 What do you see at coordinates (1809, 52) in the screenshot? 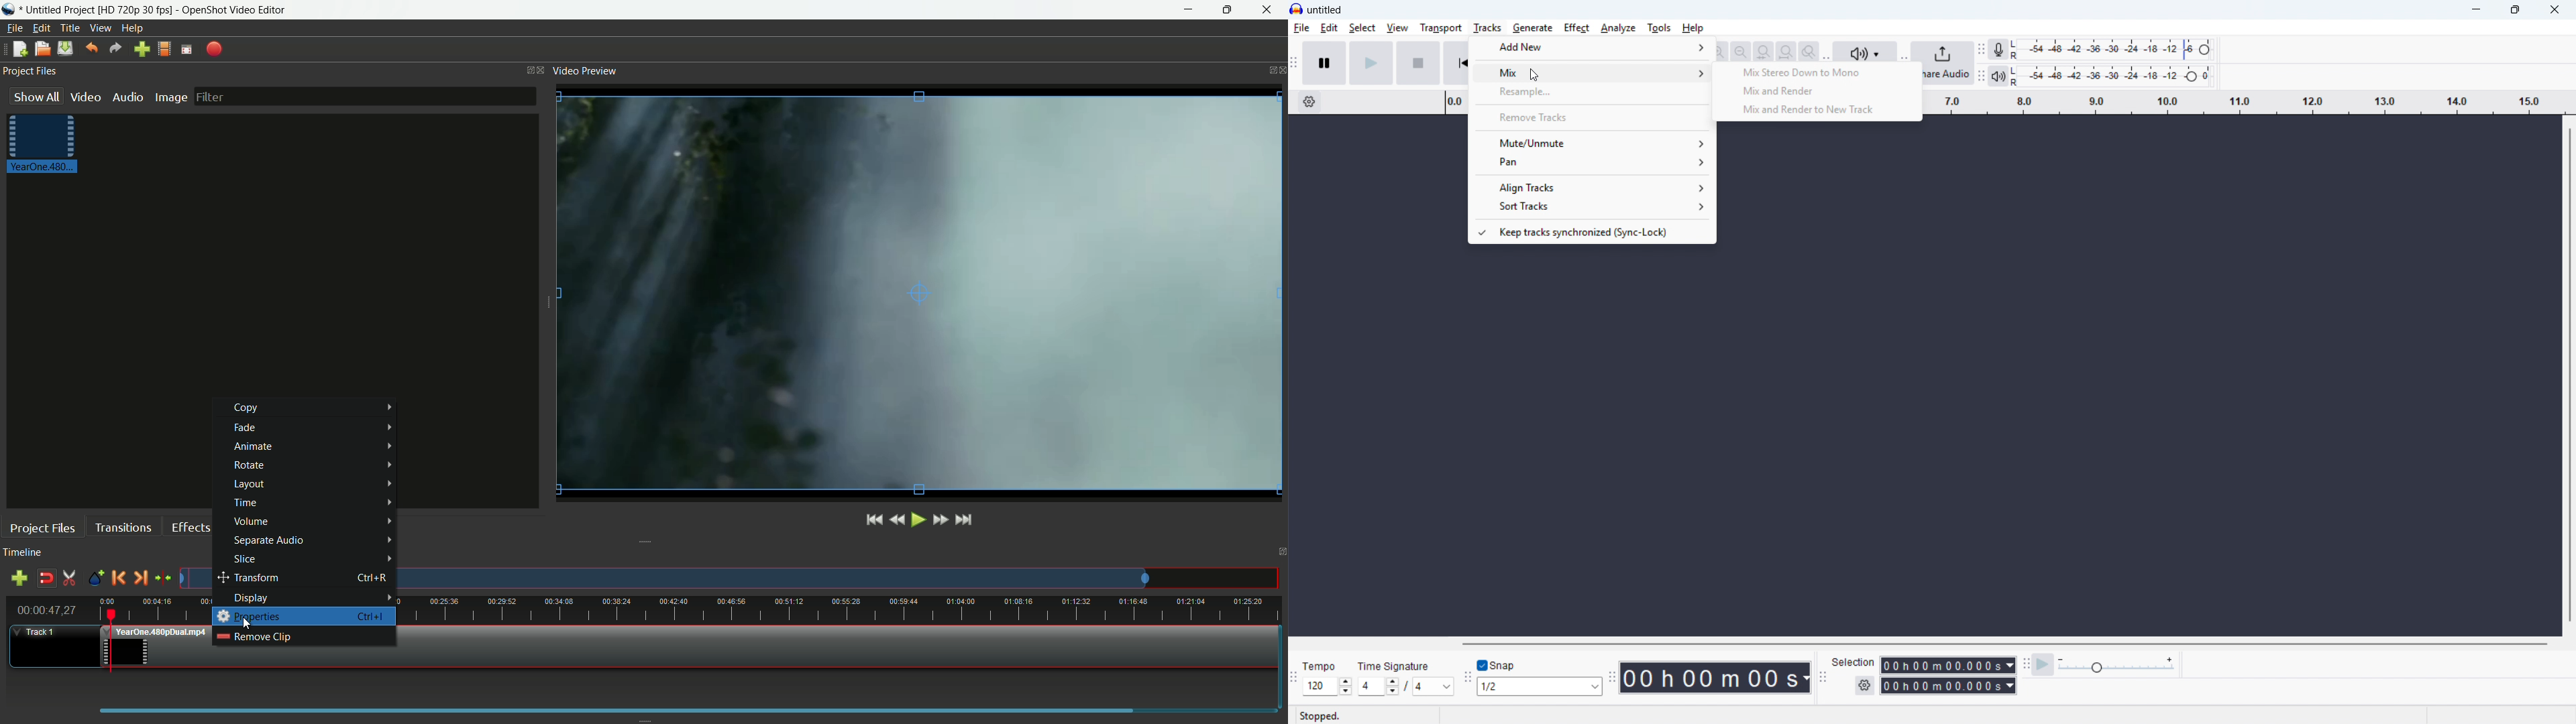
I see `Toggle zoom ` at bounding box center [1809, 52].